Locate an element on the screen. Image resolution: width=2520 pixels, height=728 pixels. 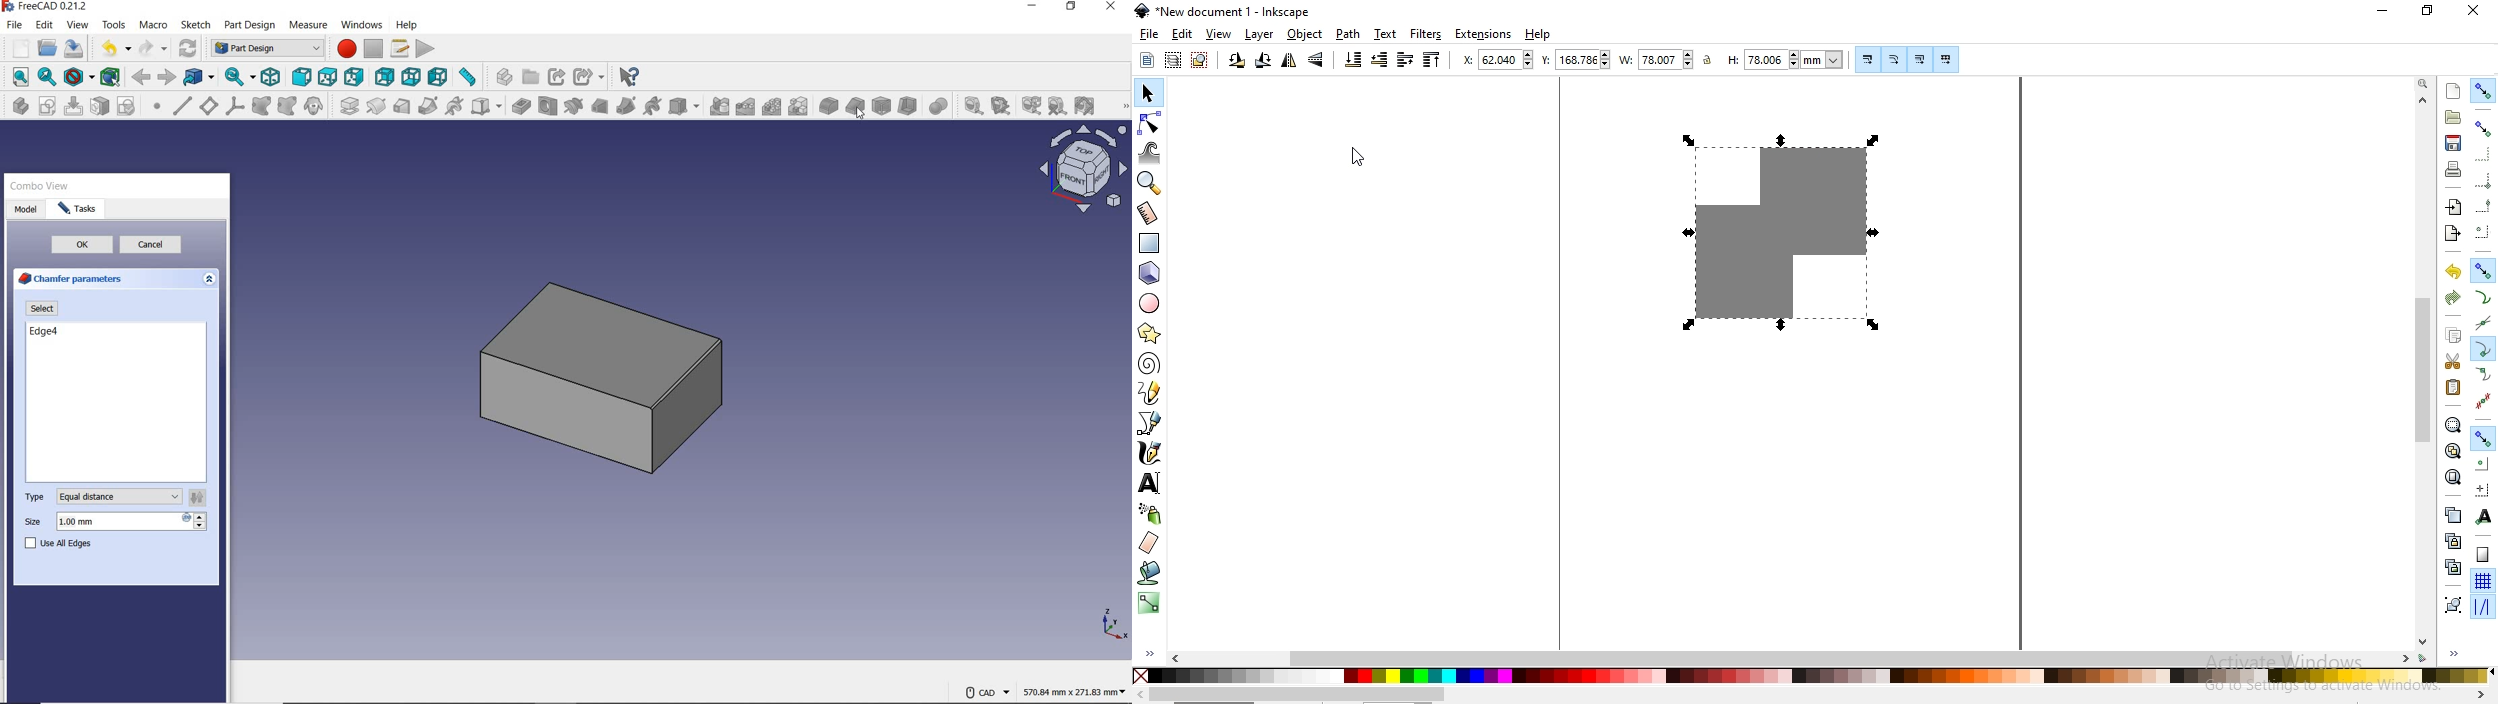
groove is located at coordinates (573, 106).